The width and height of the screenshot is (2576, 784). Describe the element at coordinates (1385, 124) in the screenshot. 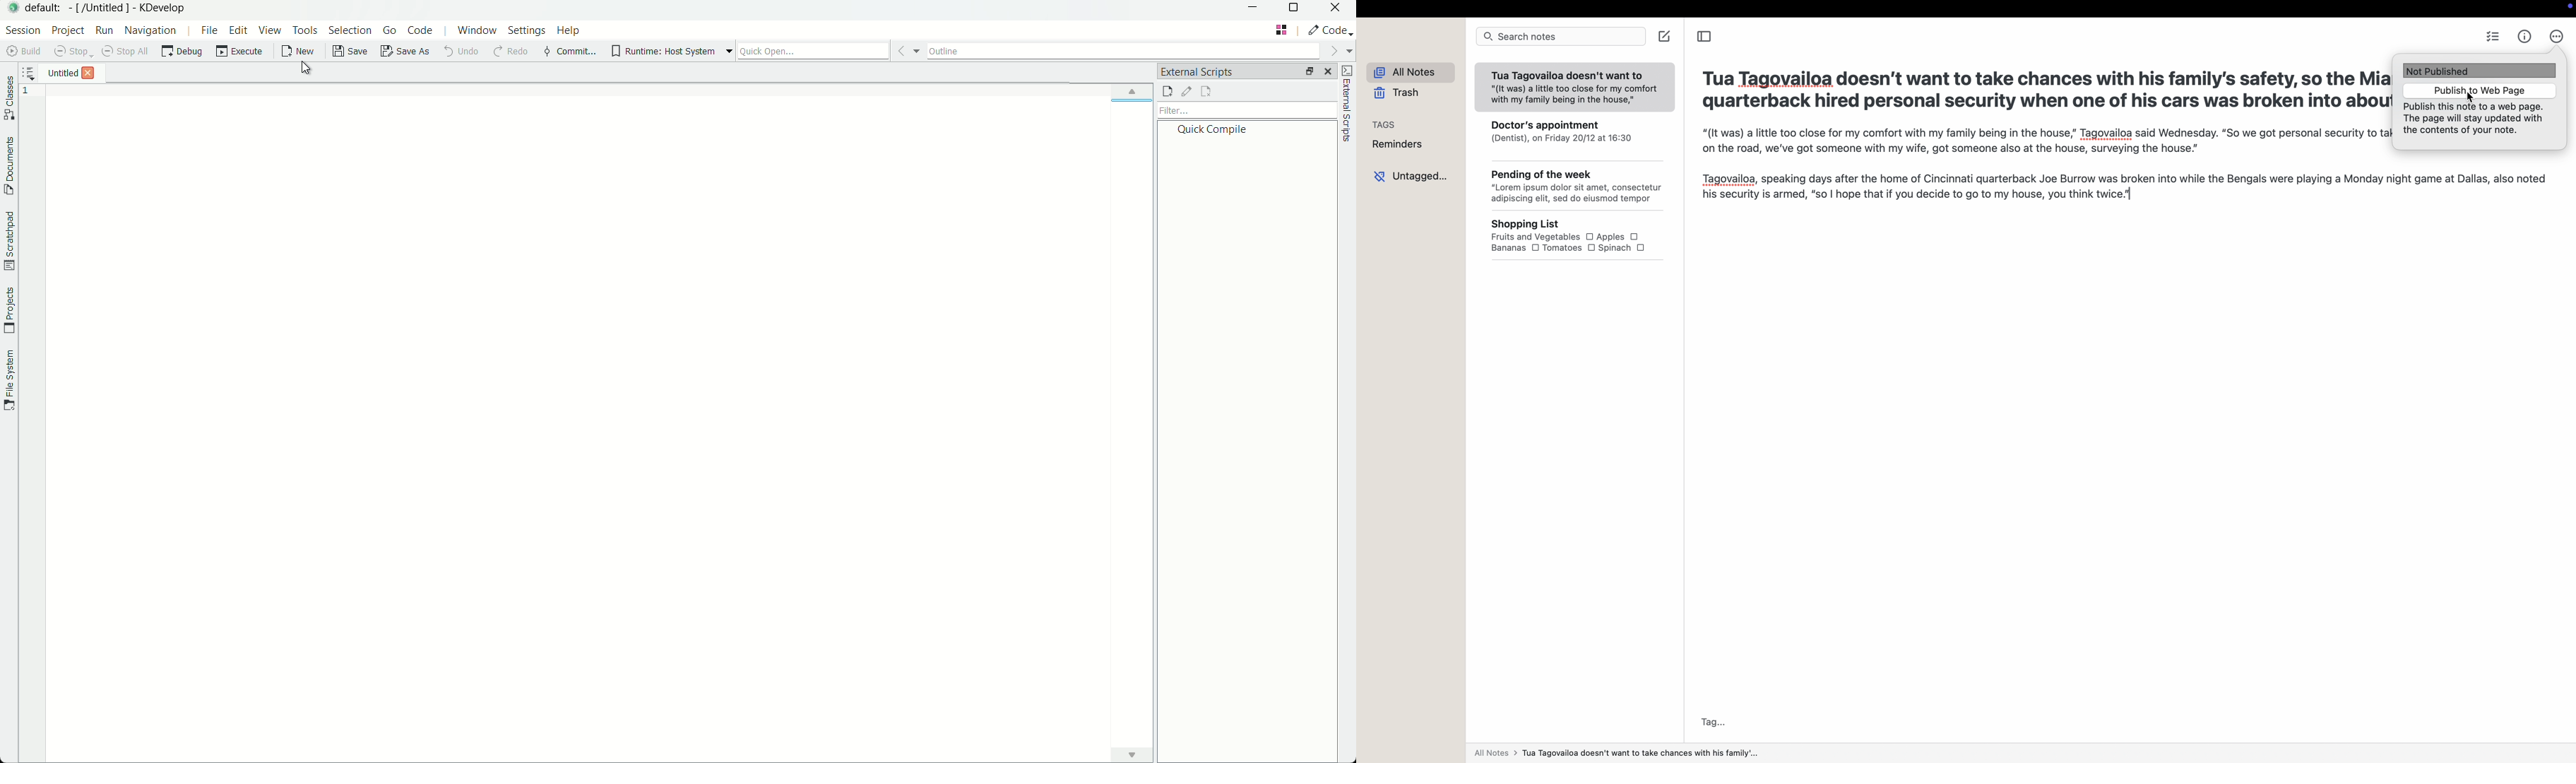

I see `tags` at that location.